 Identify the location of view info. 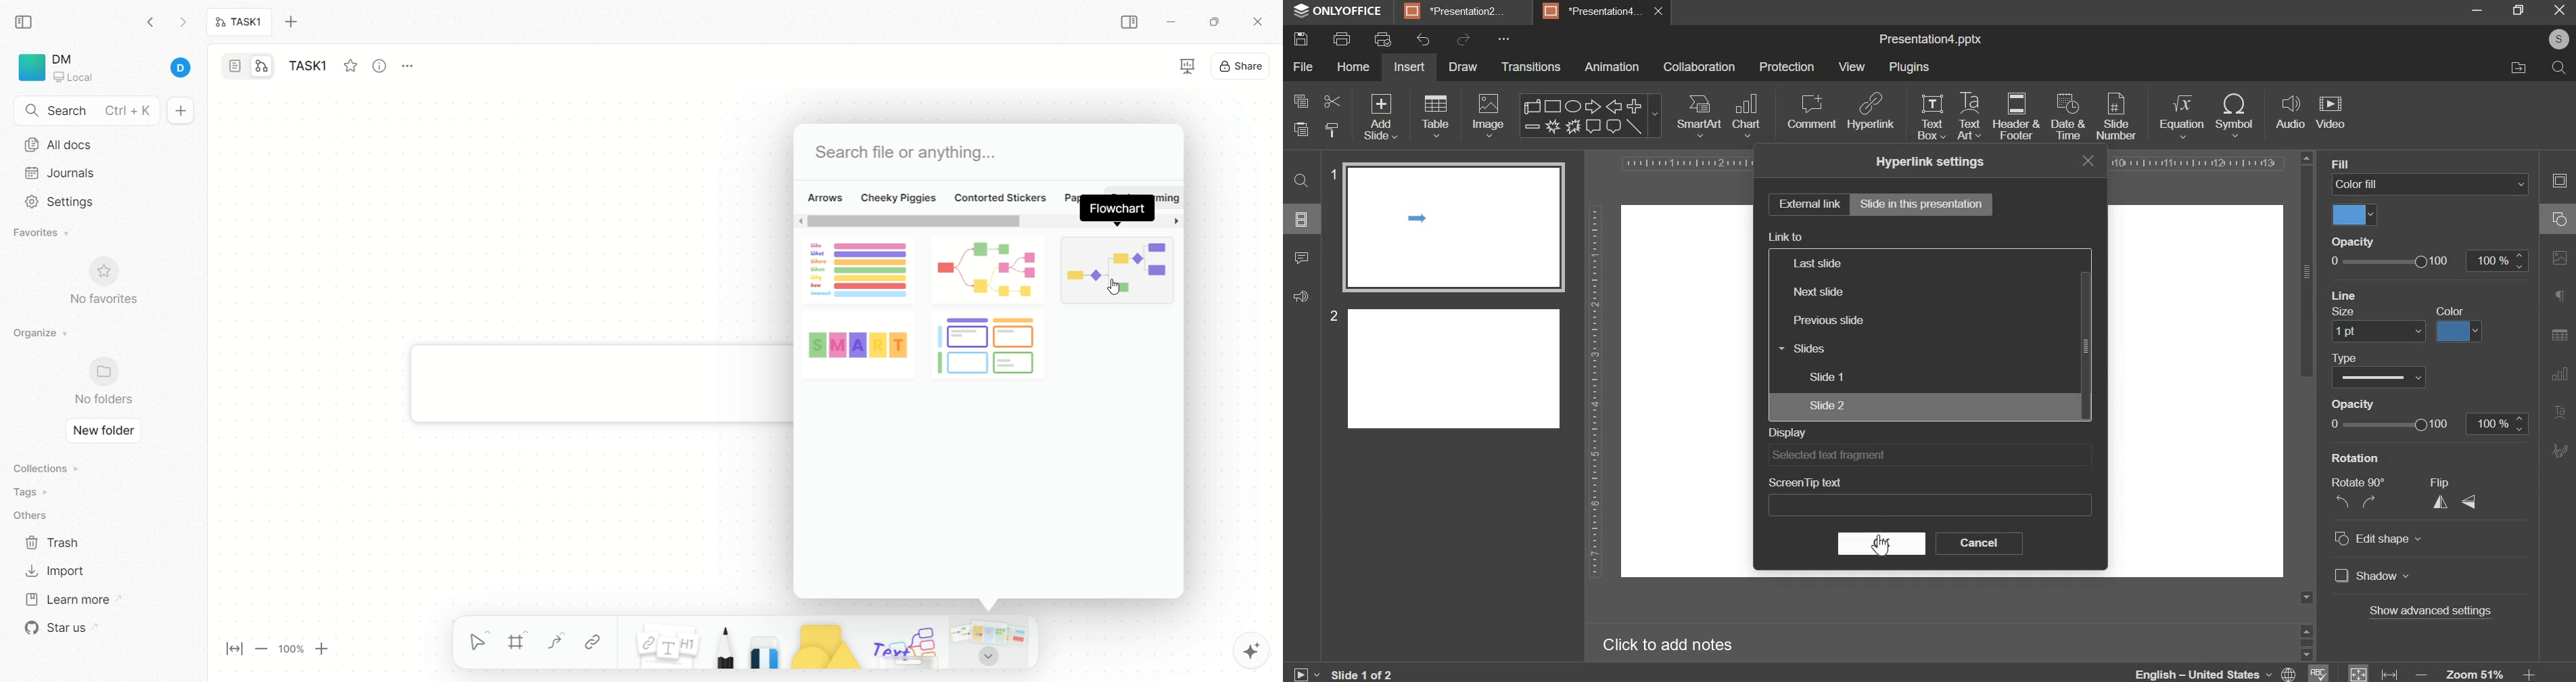
(382, 66).